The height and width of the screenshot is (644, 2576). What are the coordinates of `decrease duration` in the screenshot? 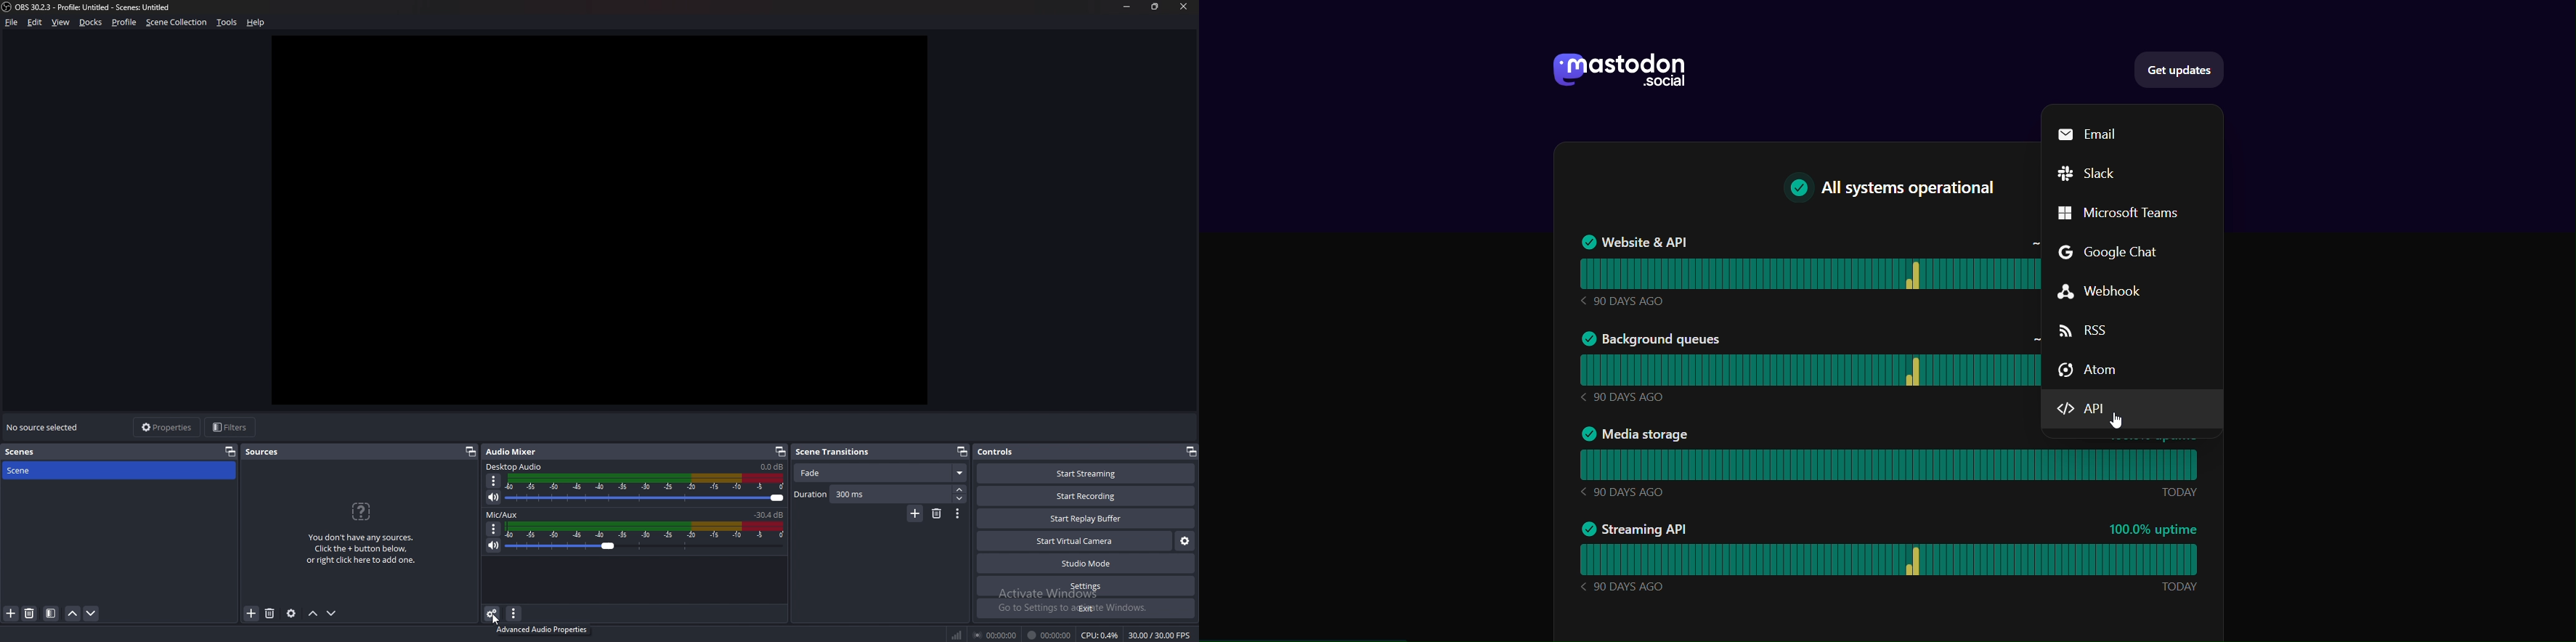 It's located at (962, 500).